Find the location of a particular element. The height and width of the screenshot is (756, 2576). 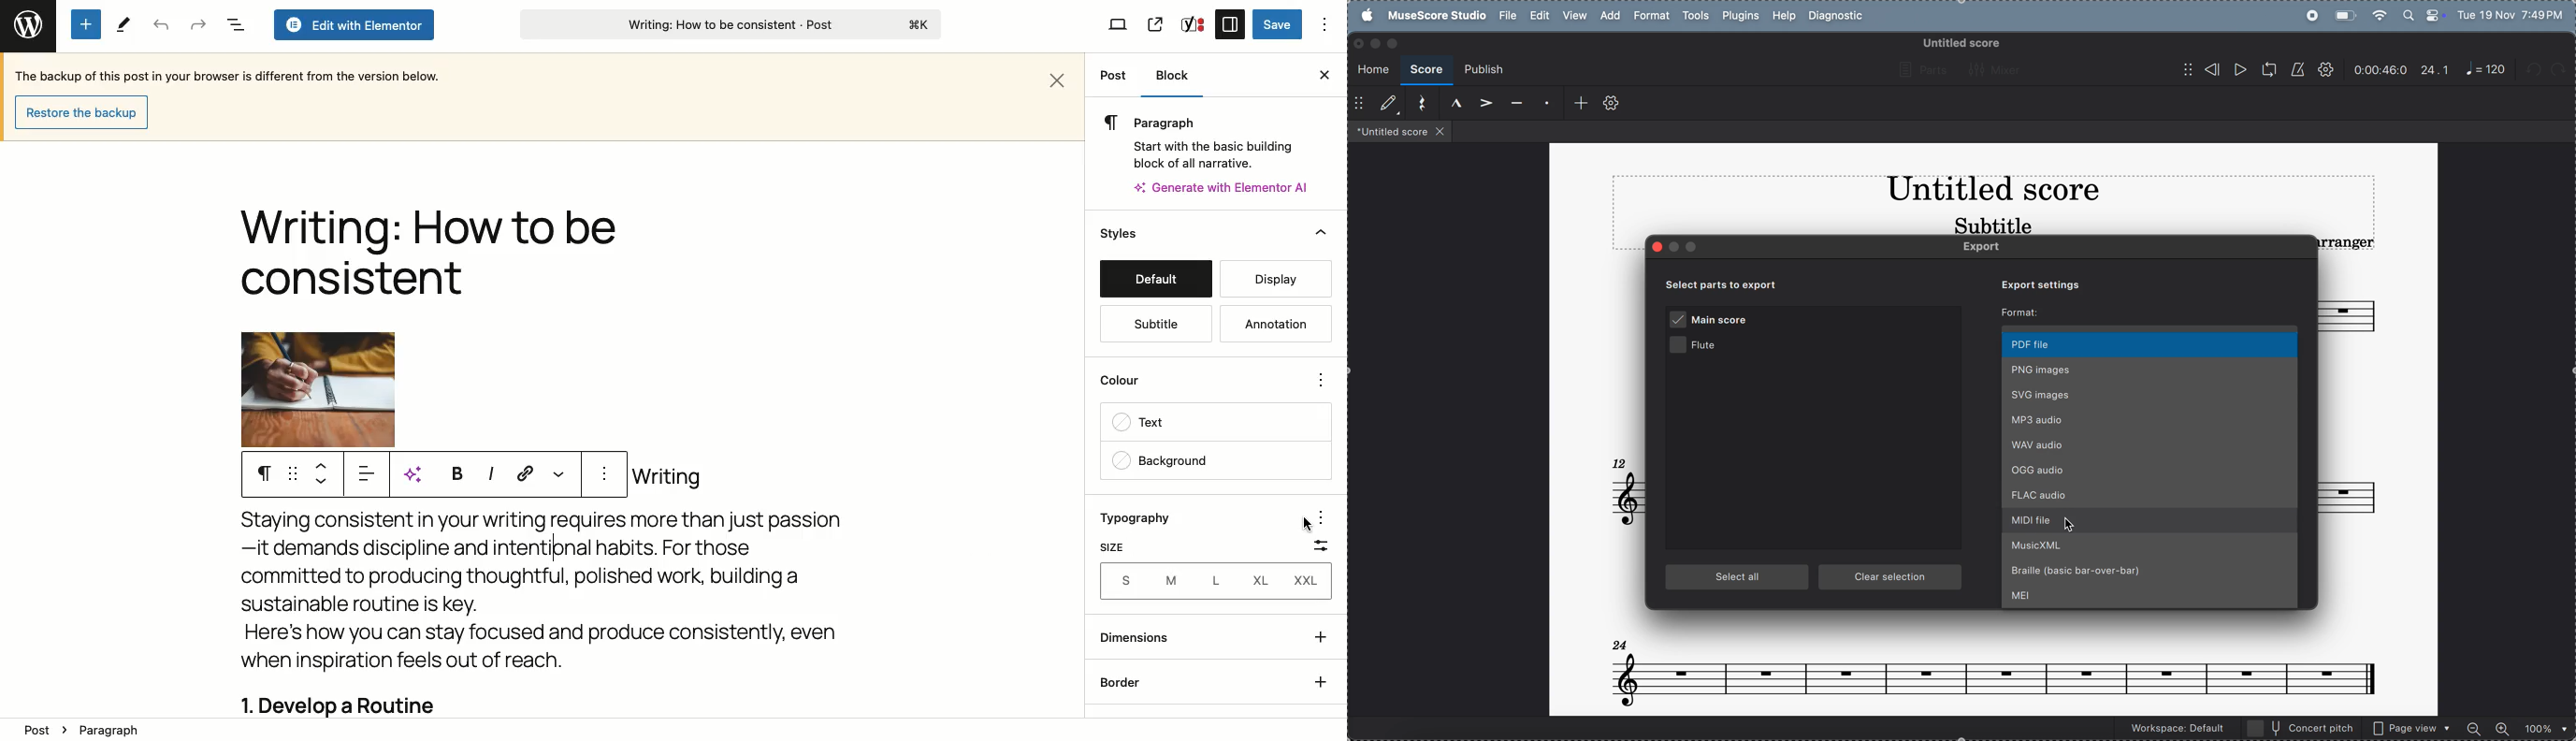

Move up down is located at coordinates (326, 473).